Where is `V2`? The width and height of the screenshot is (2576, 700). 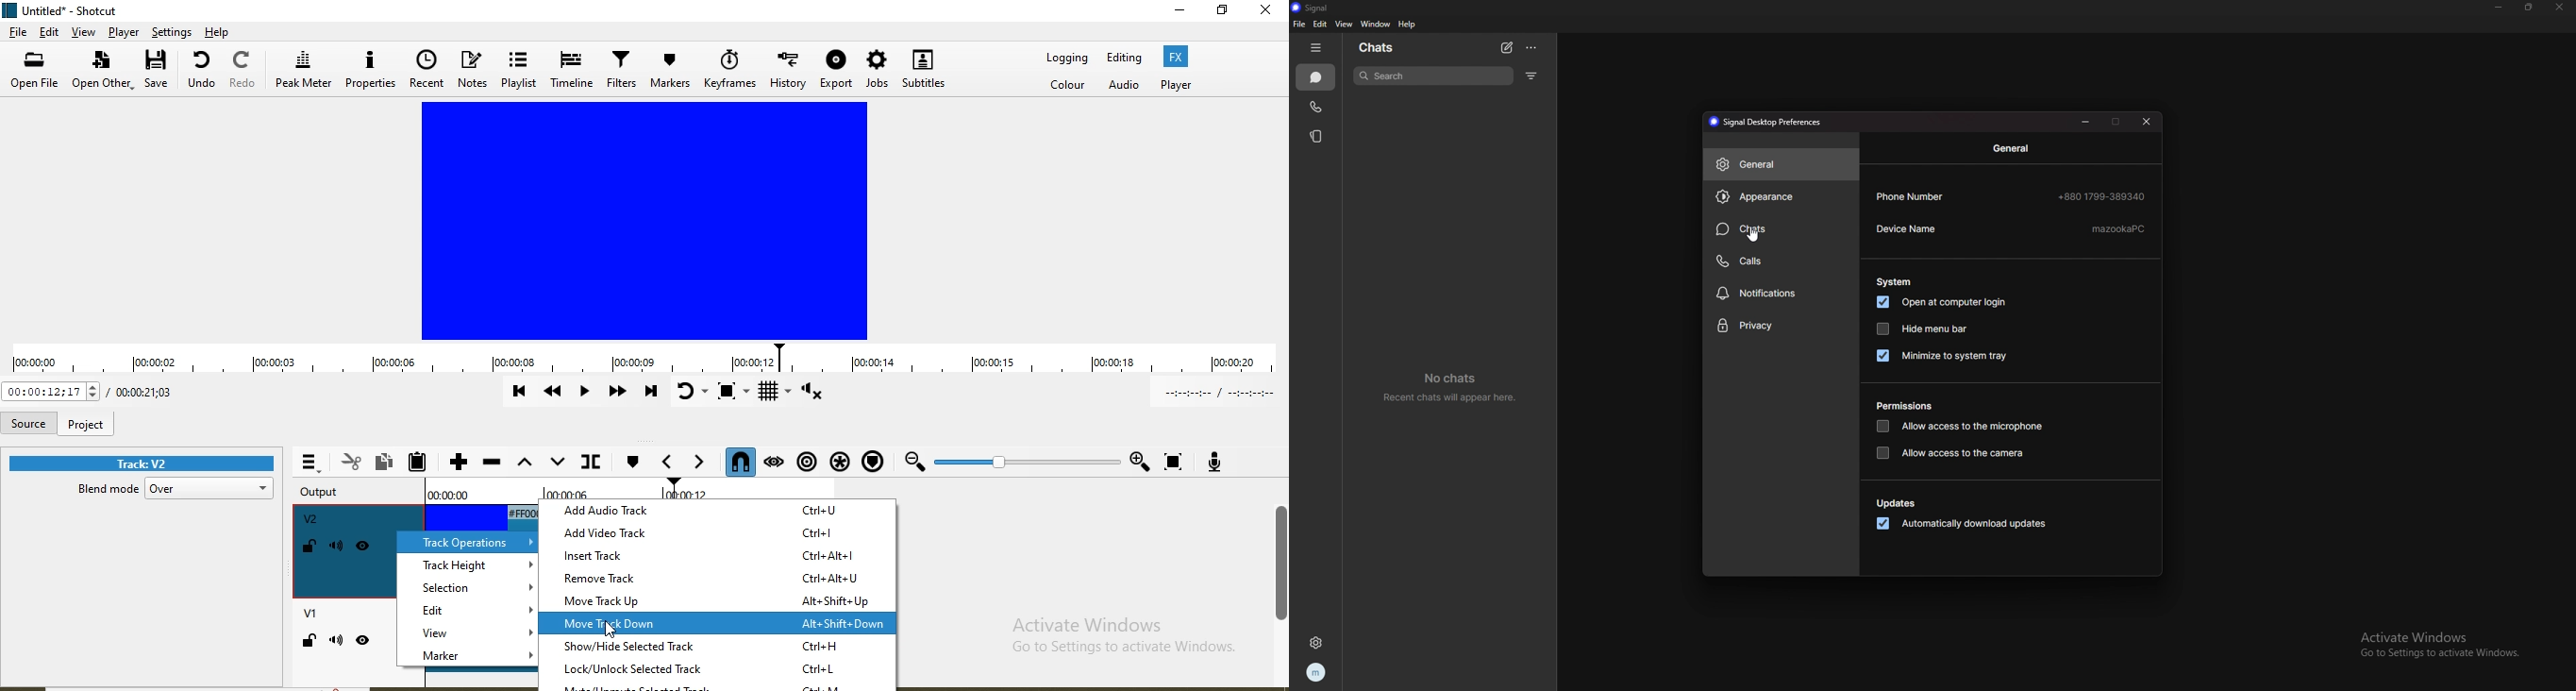
V2 is located at coordinates (311, 519).